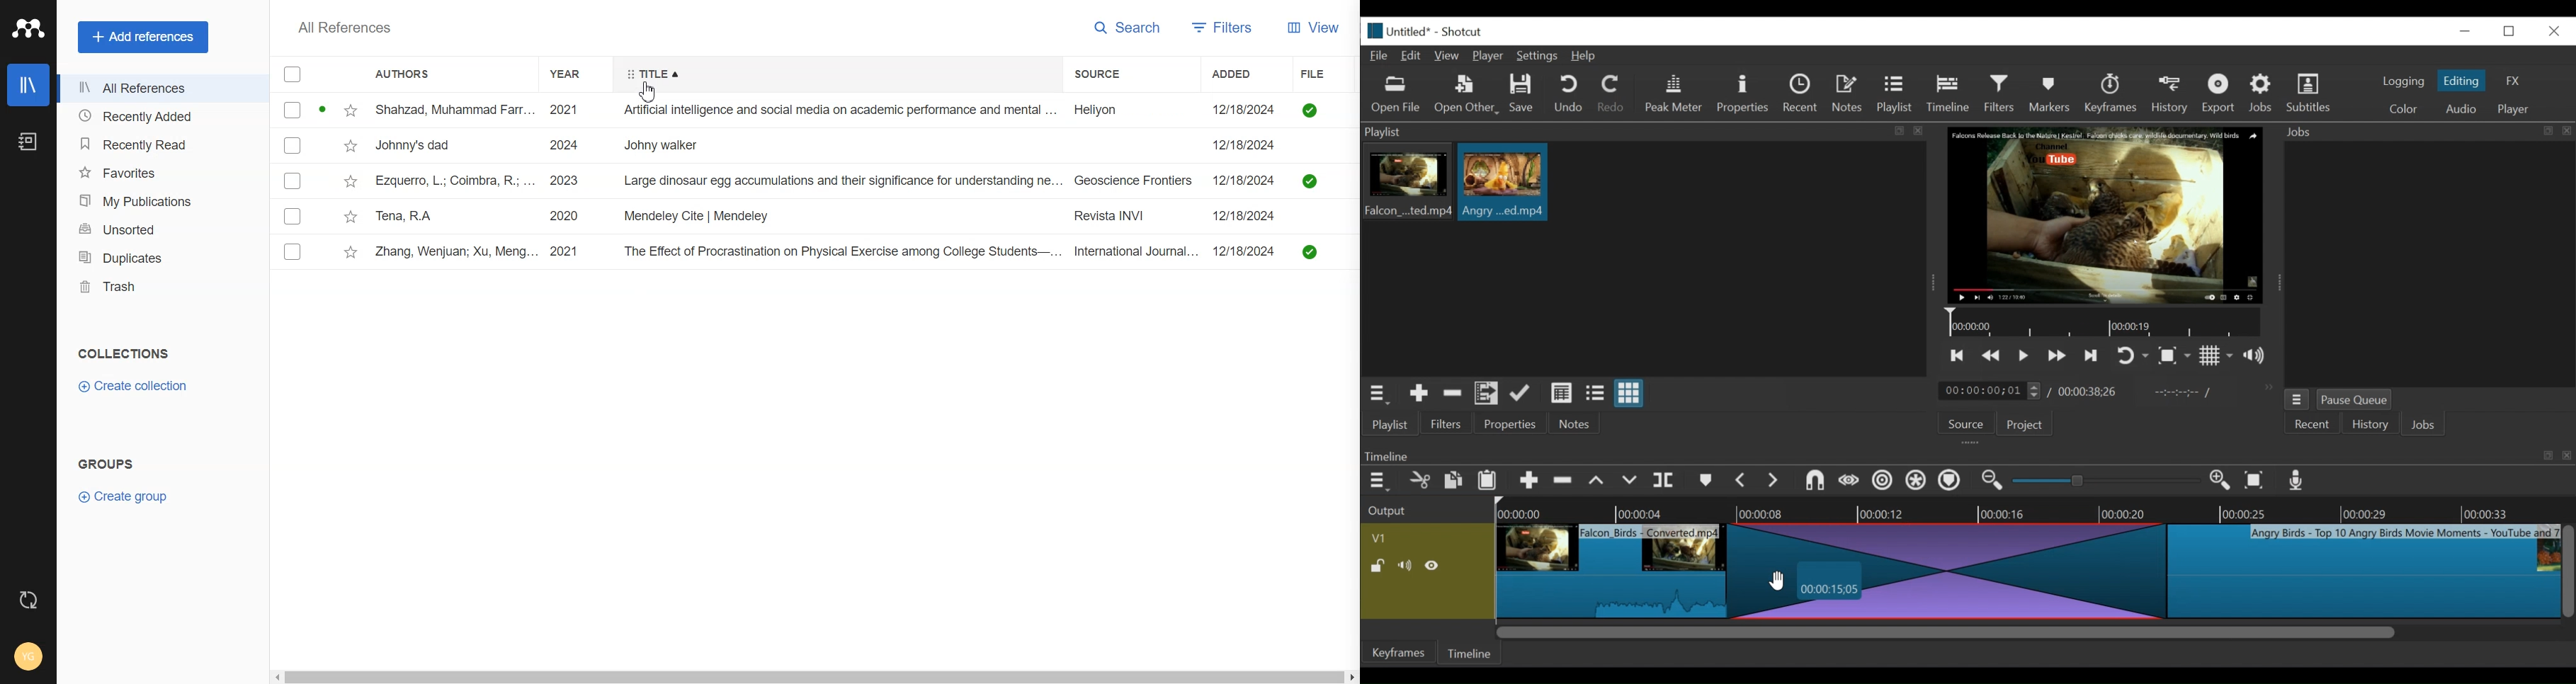  What do you see at coordinates (350, 145) in the screenshot?
I see `mark as star` at bounding box center [350, 145].